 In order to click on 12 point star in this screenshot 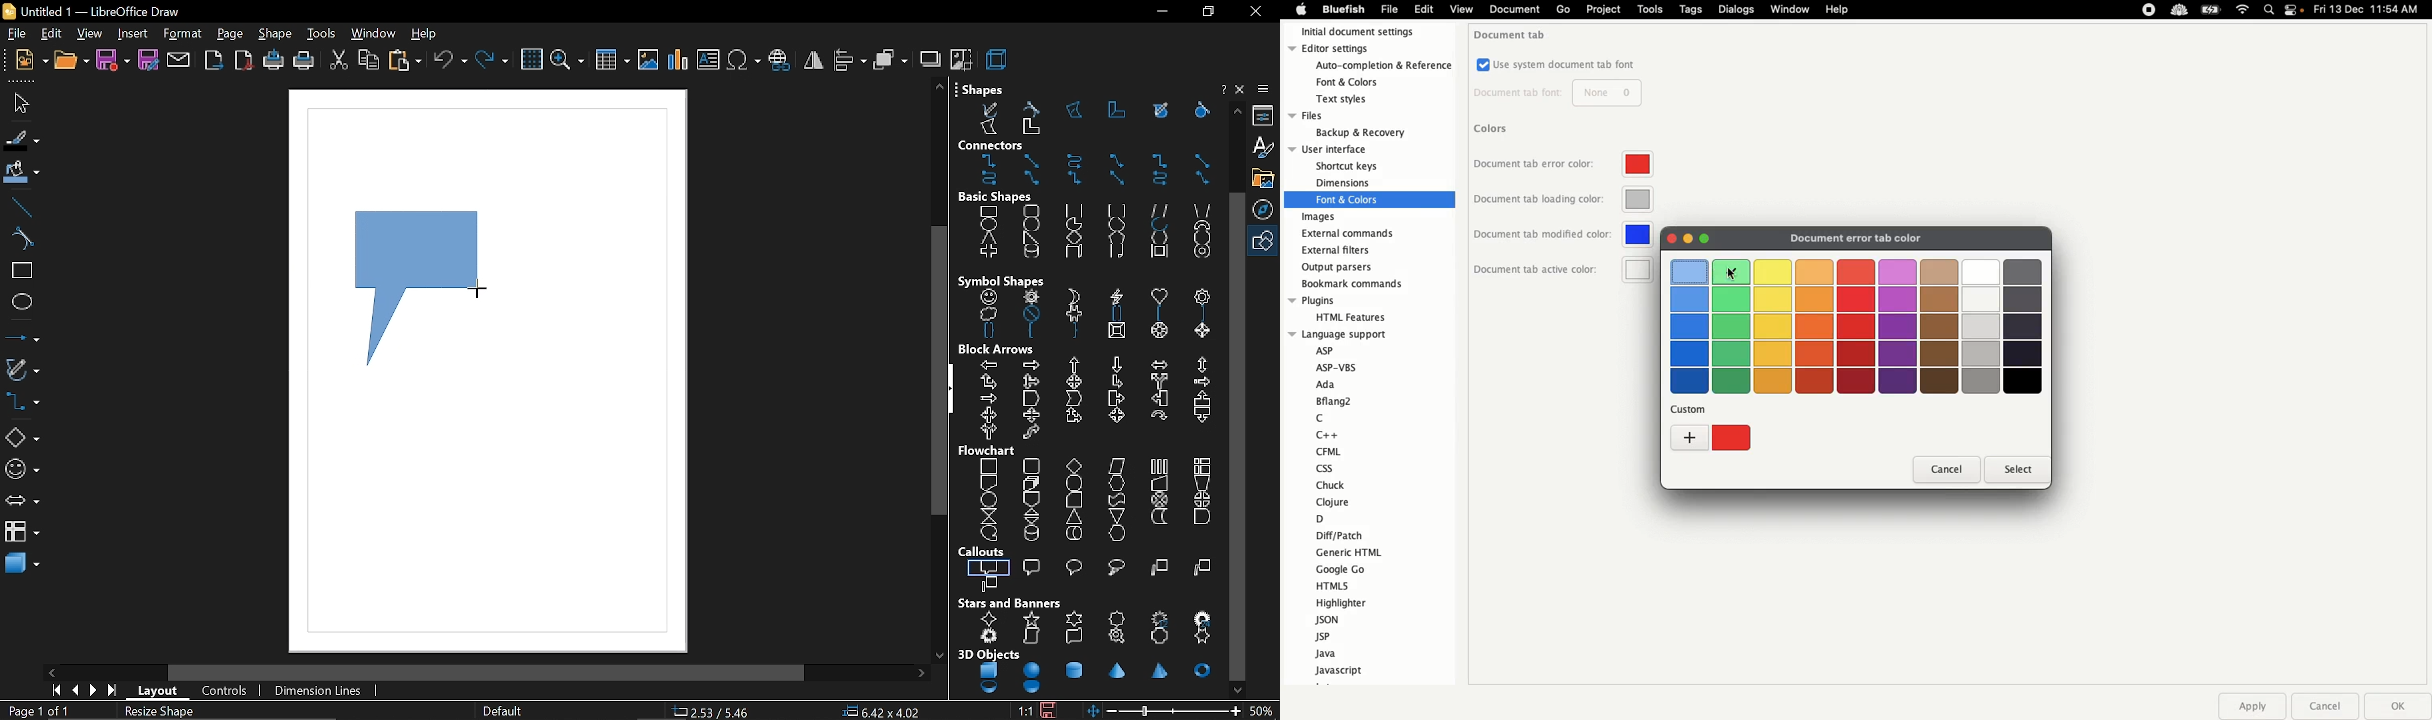, I will do `click(1162, 616)`.